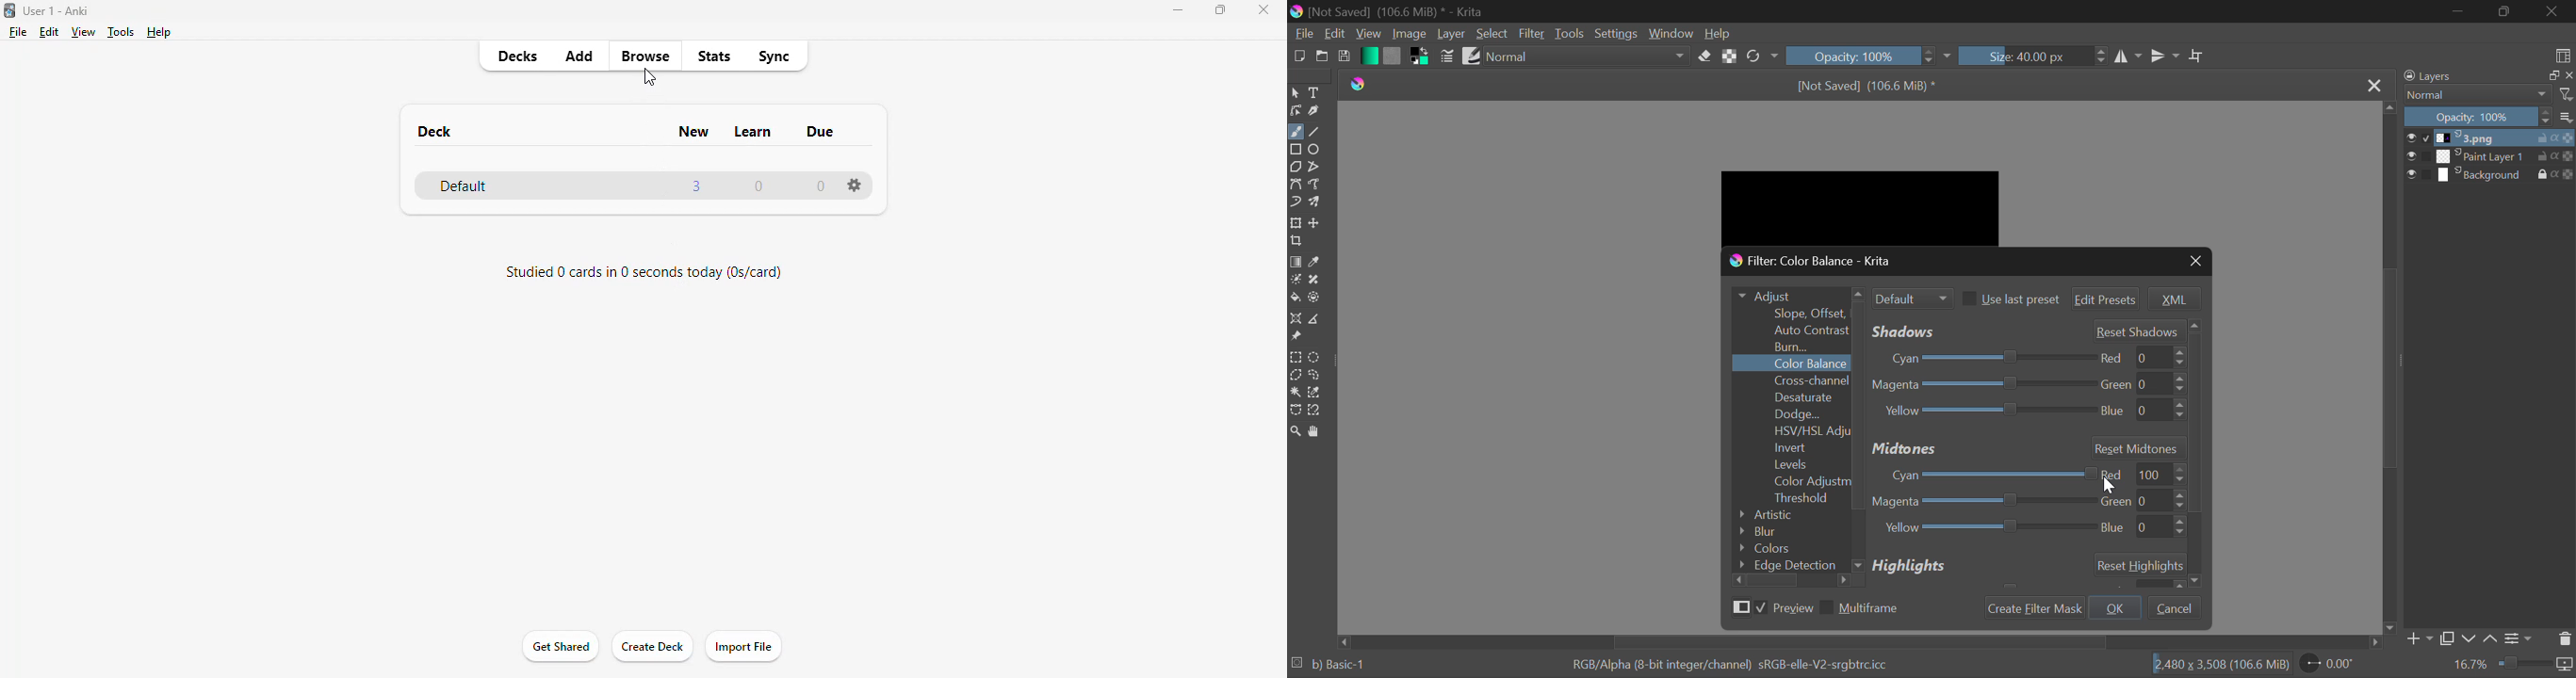 This screenshot has width=2576, height=700. I want to click on edit, so click(49, 32).